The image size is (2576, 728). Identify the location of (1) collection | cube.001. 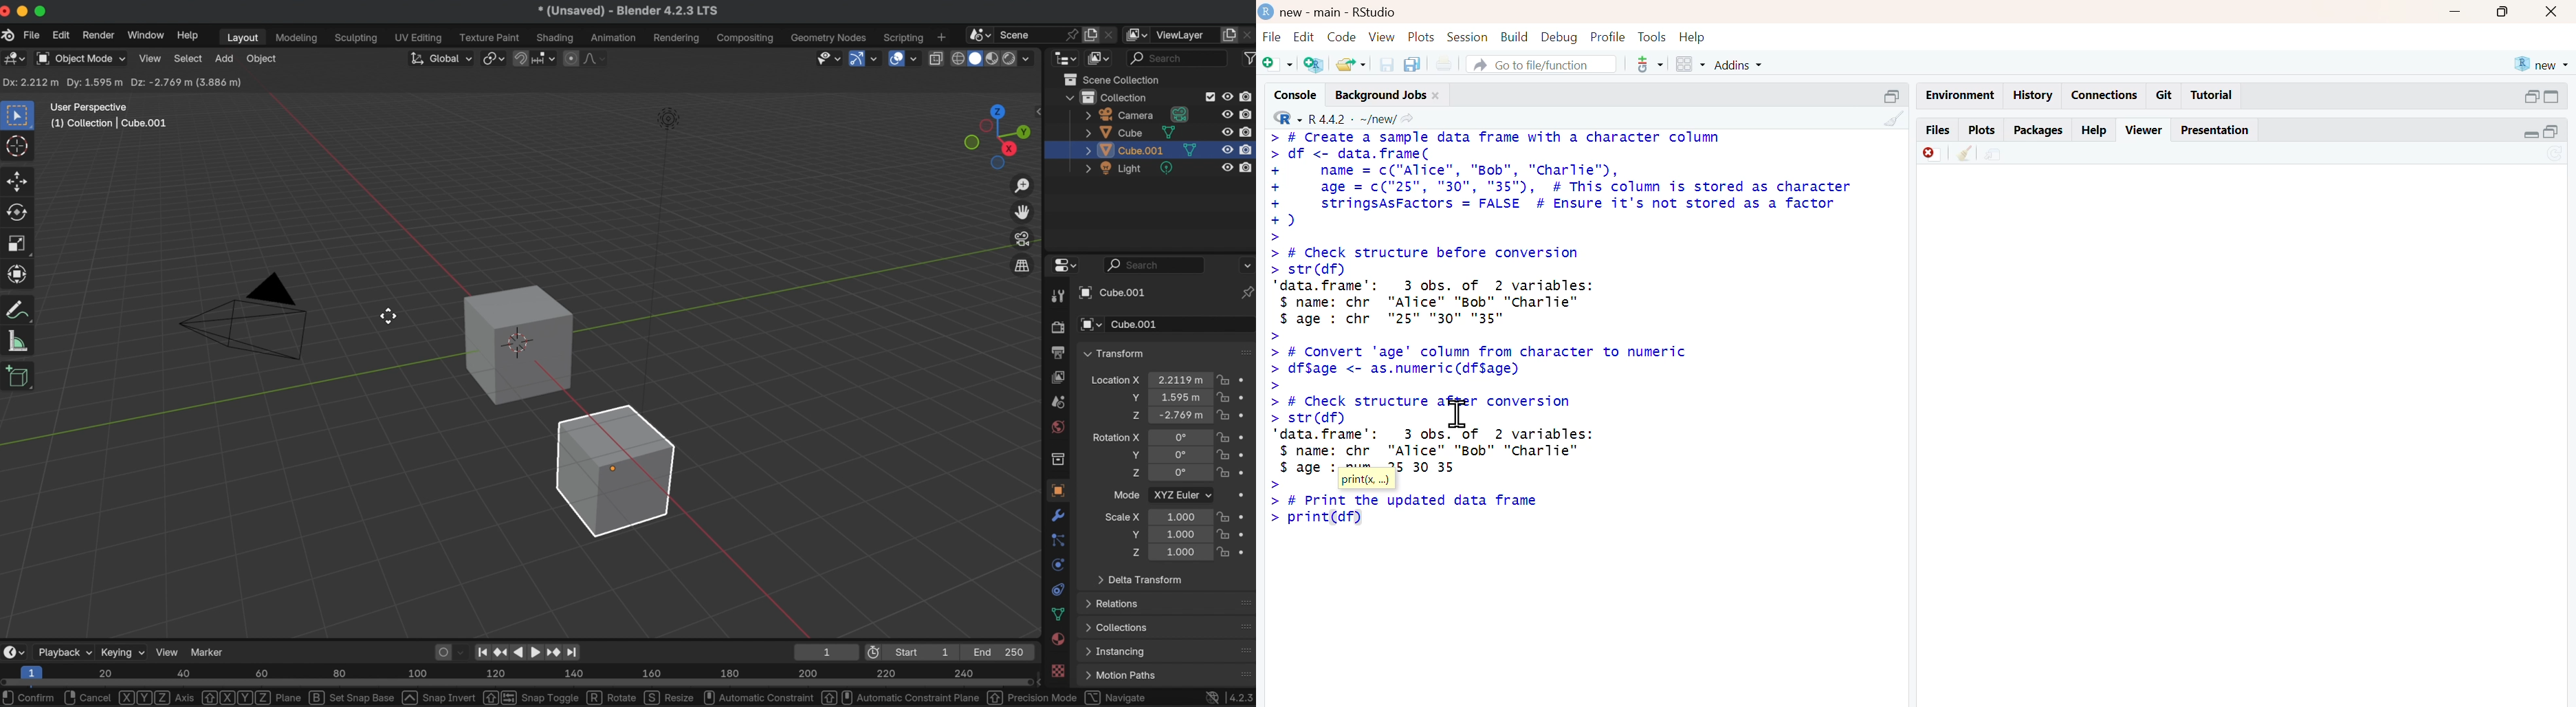
(113, 123).